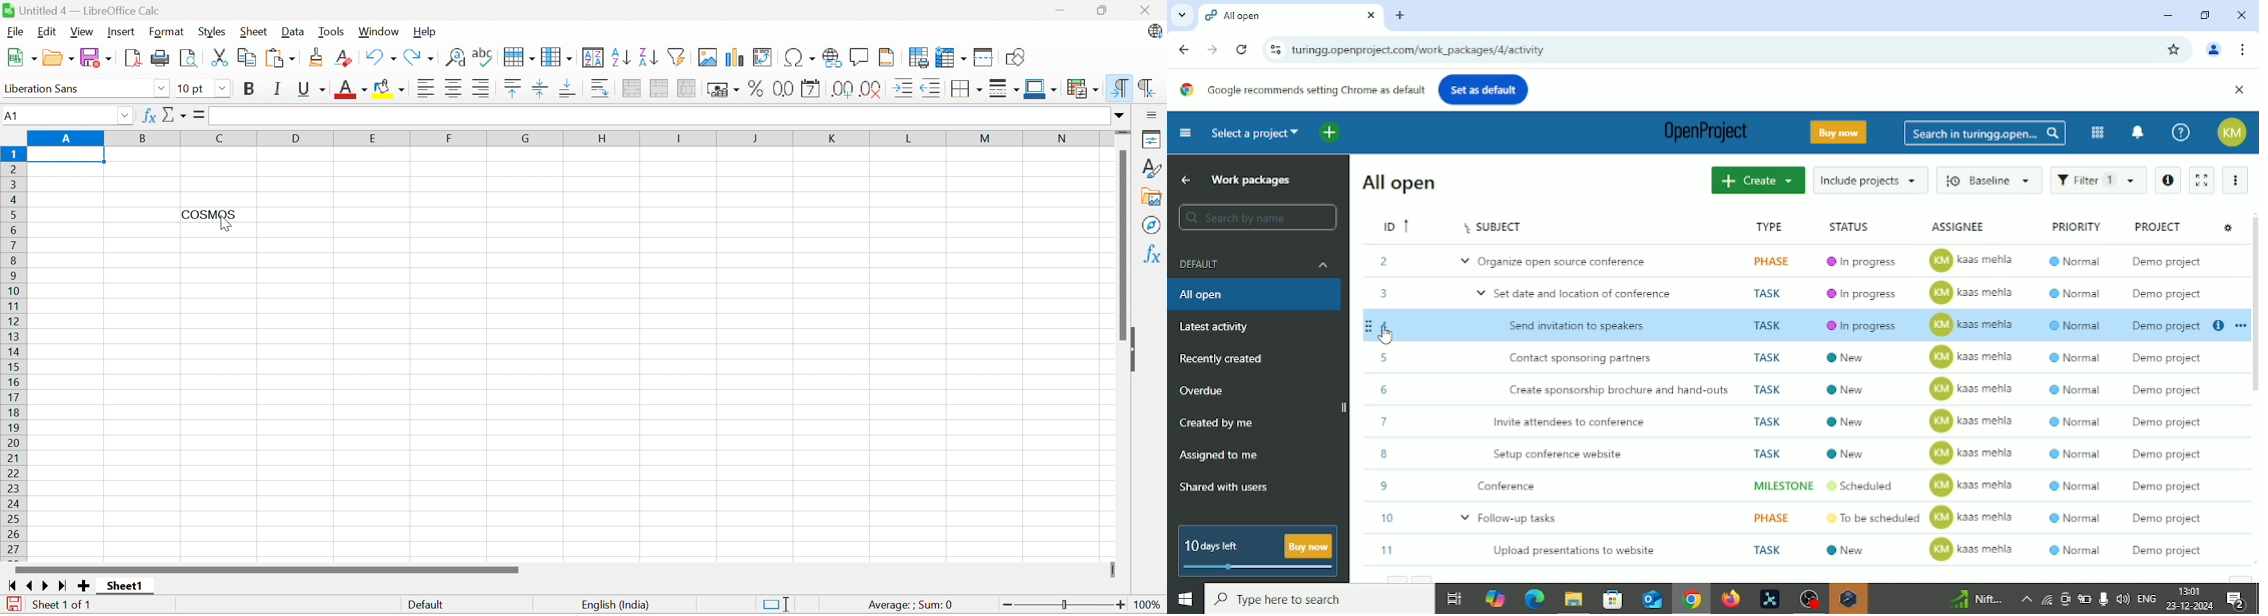 The width and height of the screenshot is (2268, 616). Describe the element at coordinates (1154, 33) in the screenshot. I see `LibreOffice Update Available` at that location.